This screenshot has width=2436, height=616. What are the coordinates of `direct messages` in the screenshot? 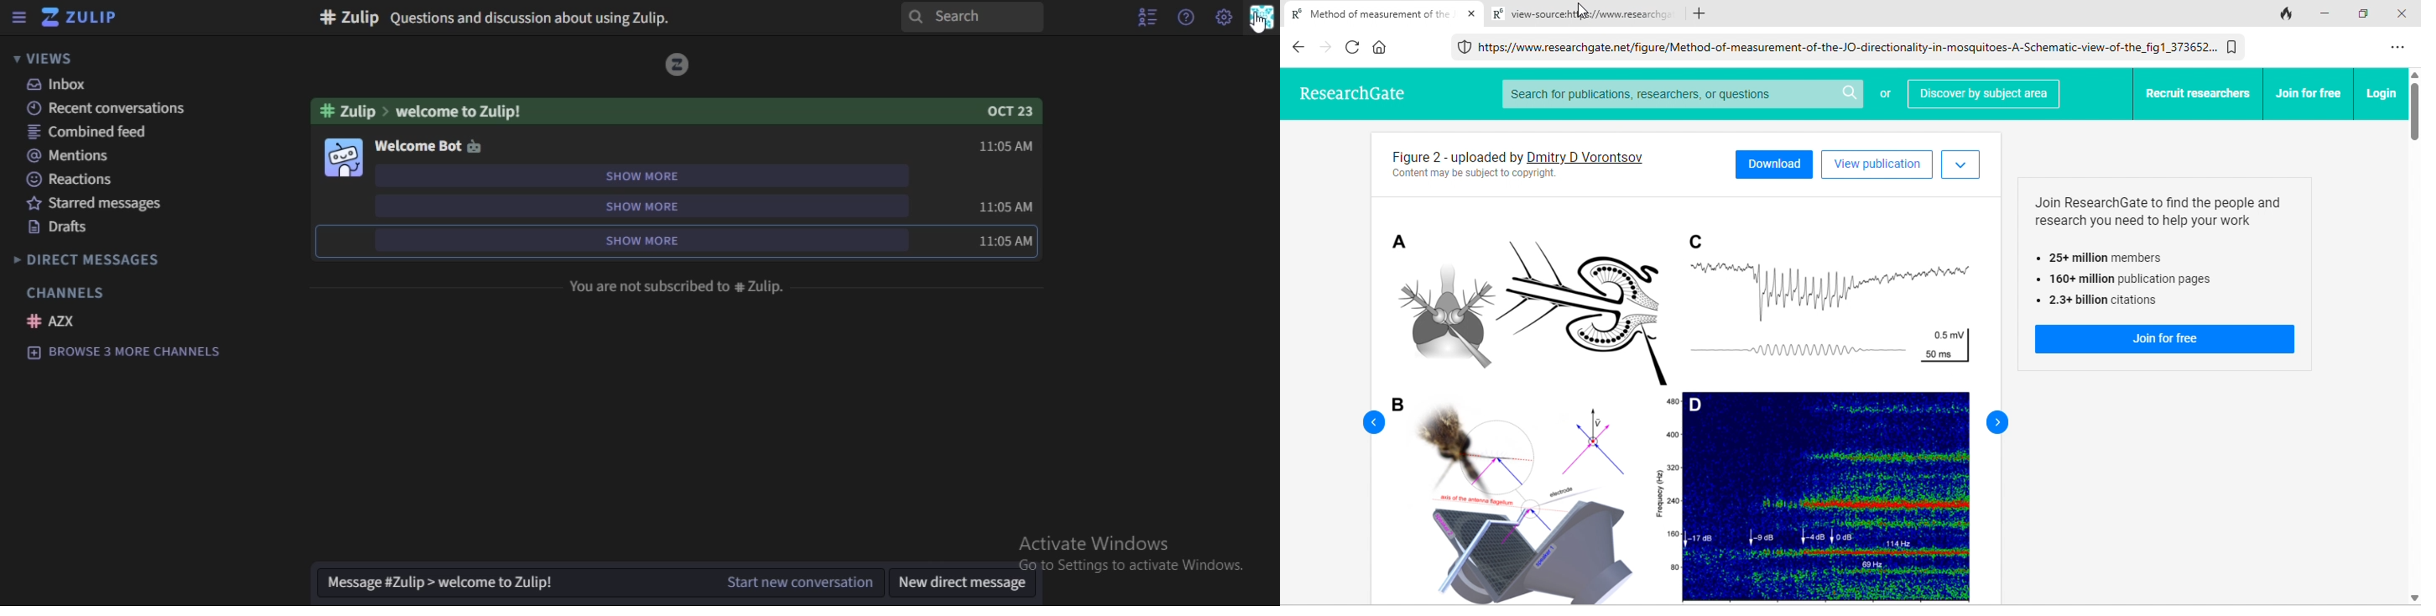 It's located at (102, 258).